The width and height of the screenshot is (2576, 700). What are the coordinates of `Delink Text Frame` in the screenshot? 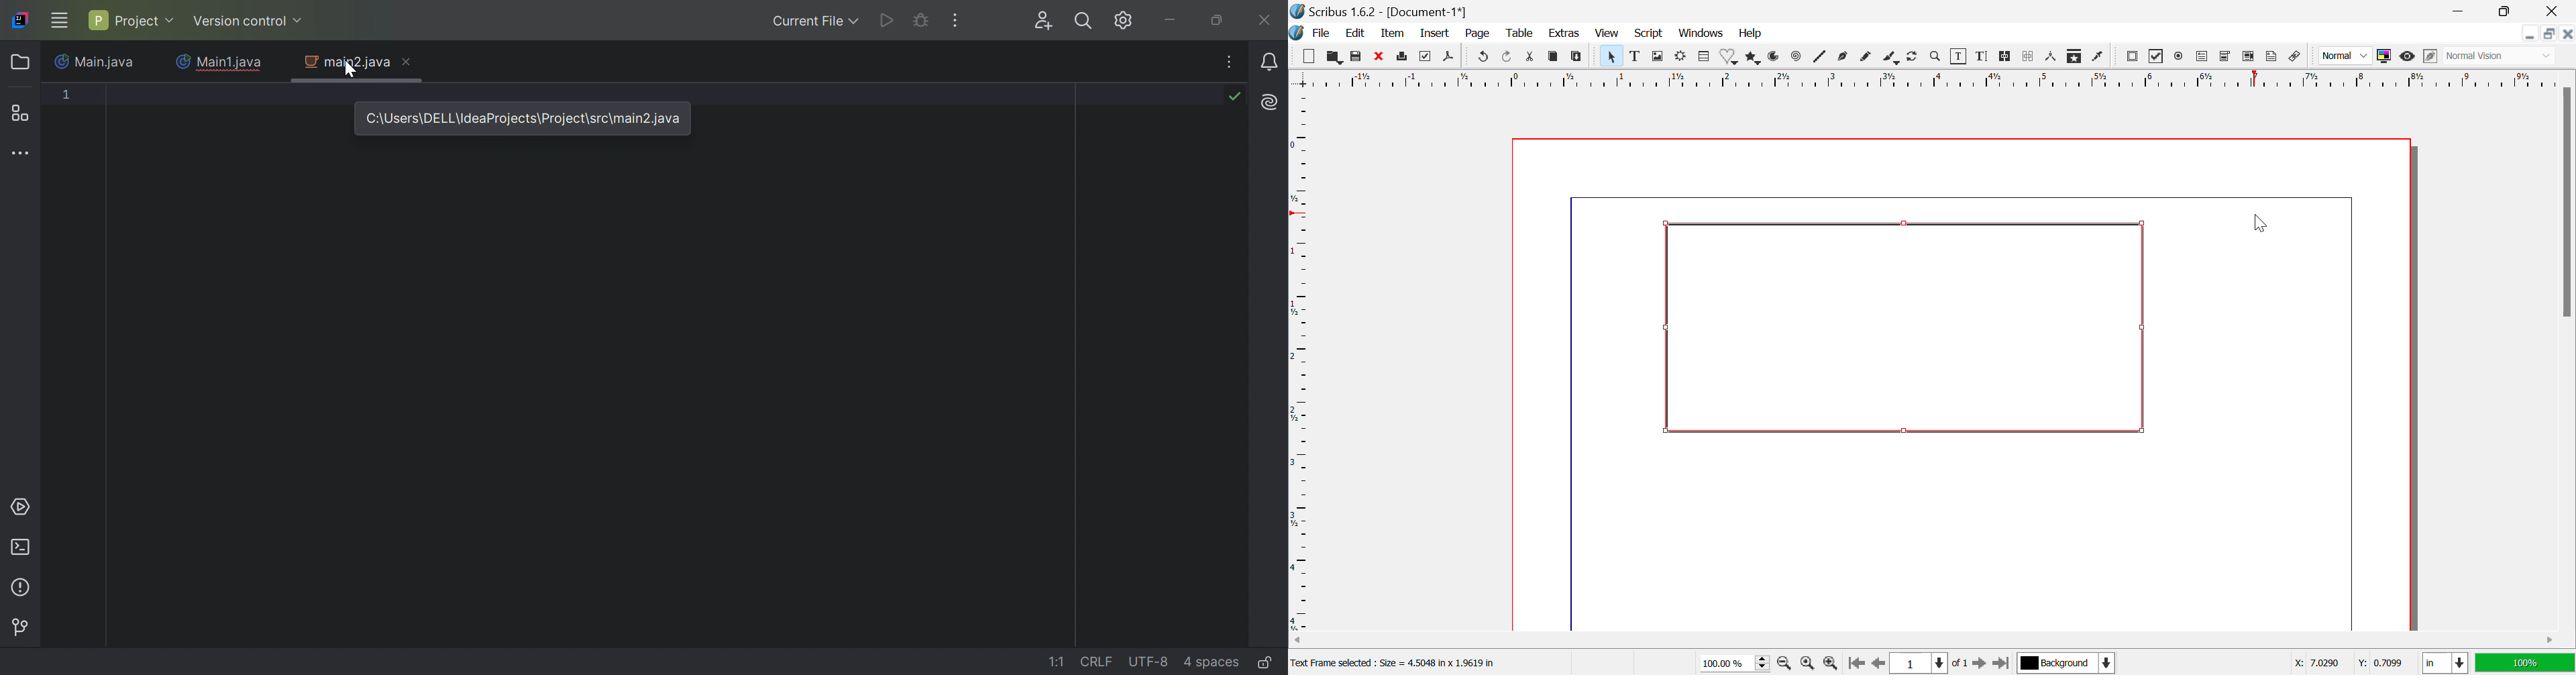 It's located at (2028, 58).